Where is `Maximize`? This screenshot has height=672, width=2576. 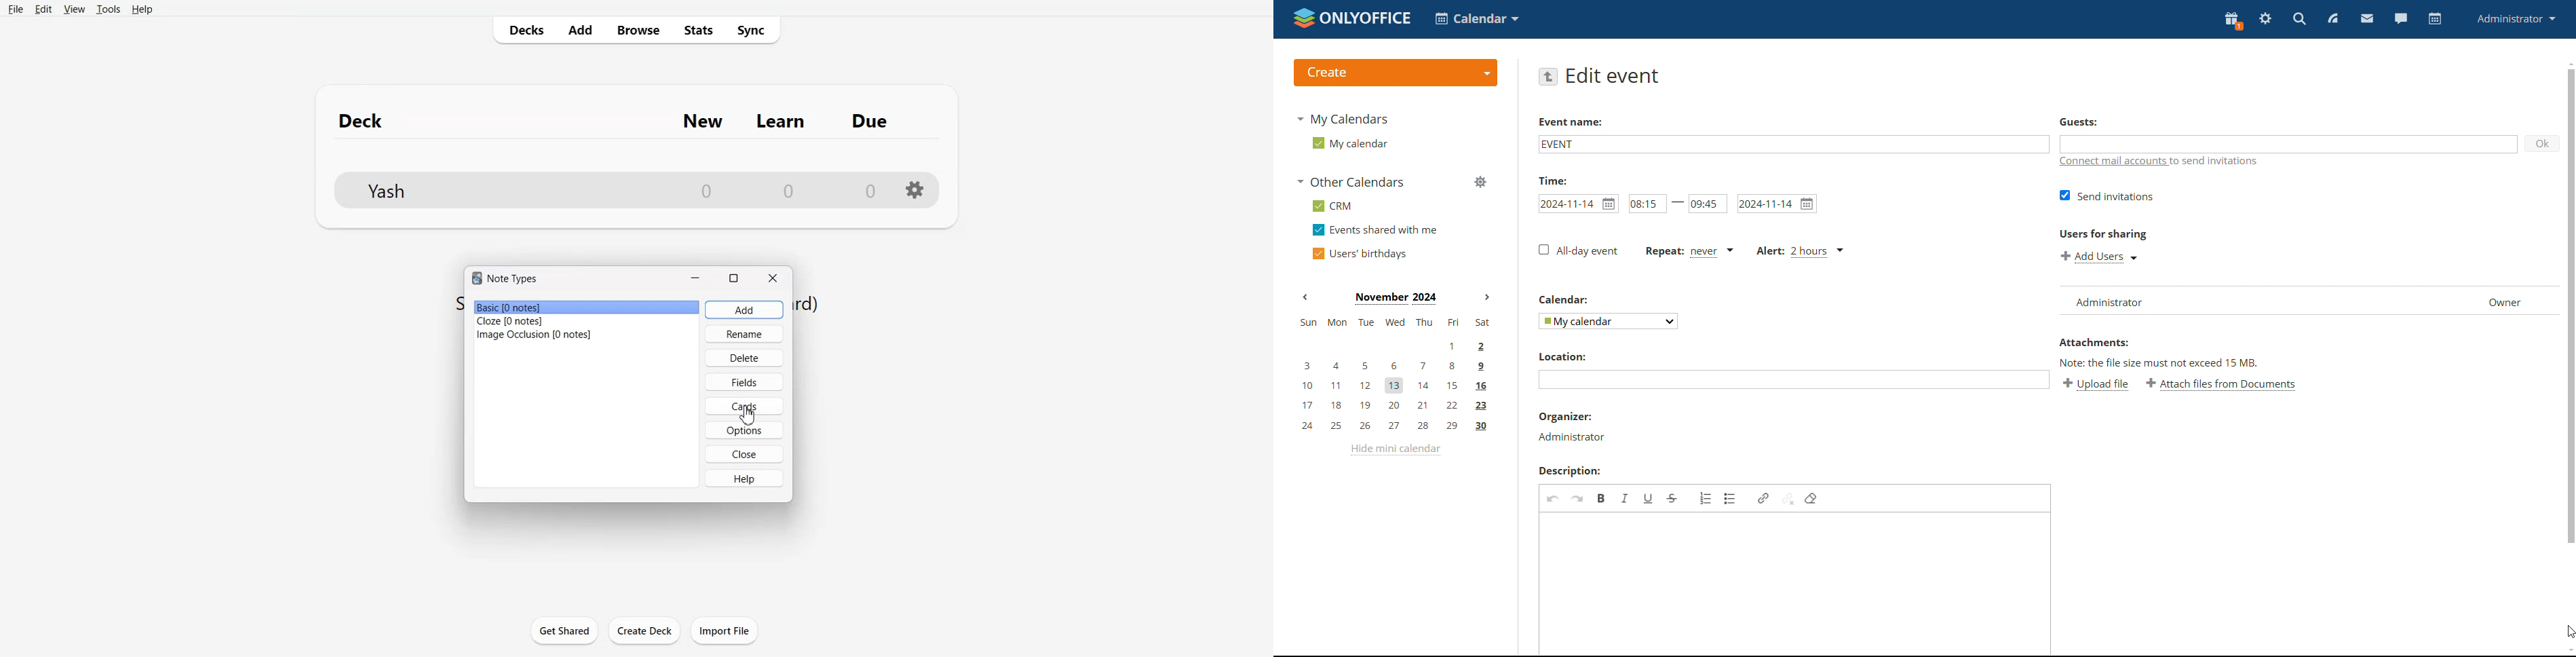
Maximize is located at coordinates (733, 277).